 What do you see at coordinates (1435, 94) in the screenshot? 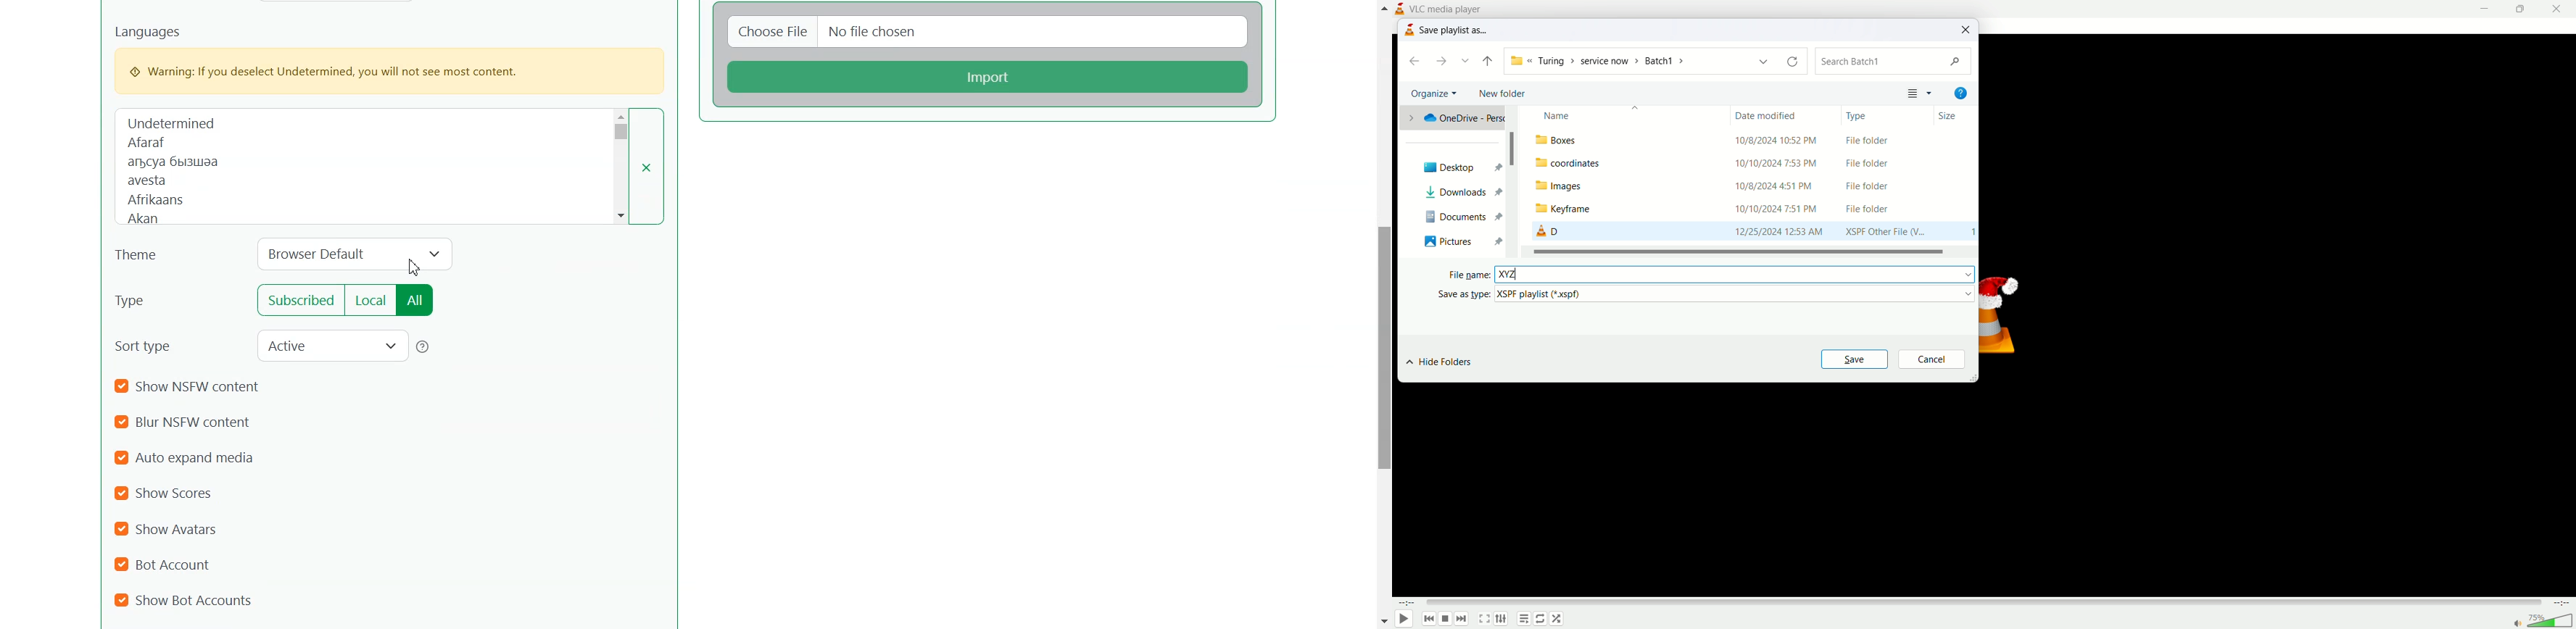
I see `organize` at bounding box center [1435, 94].